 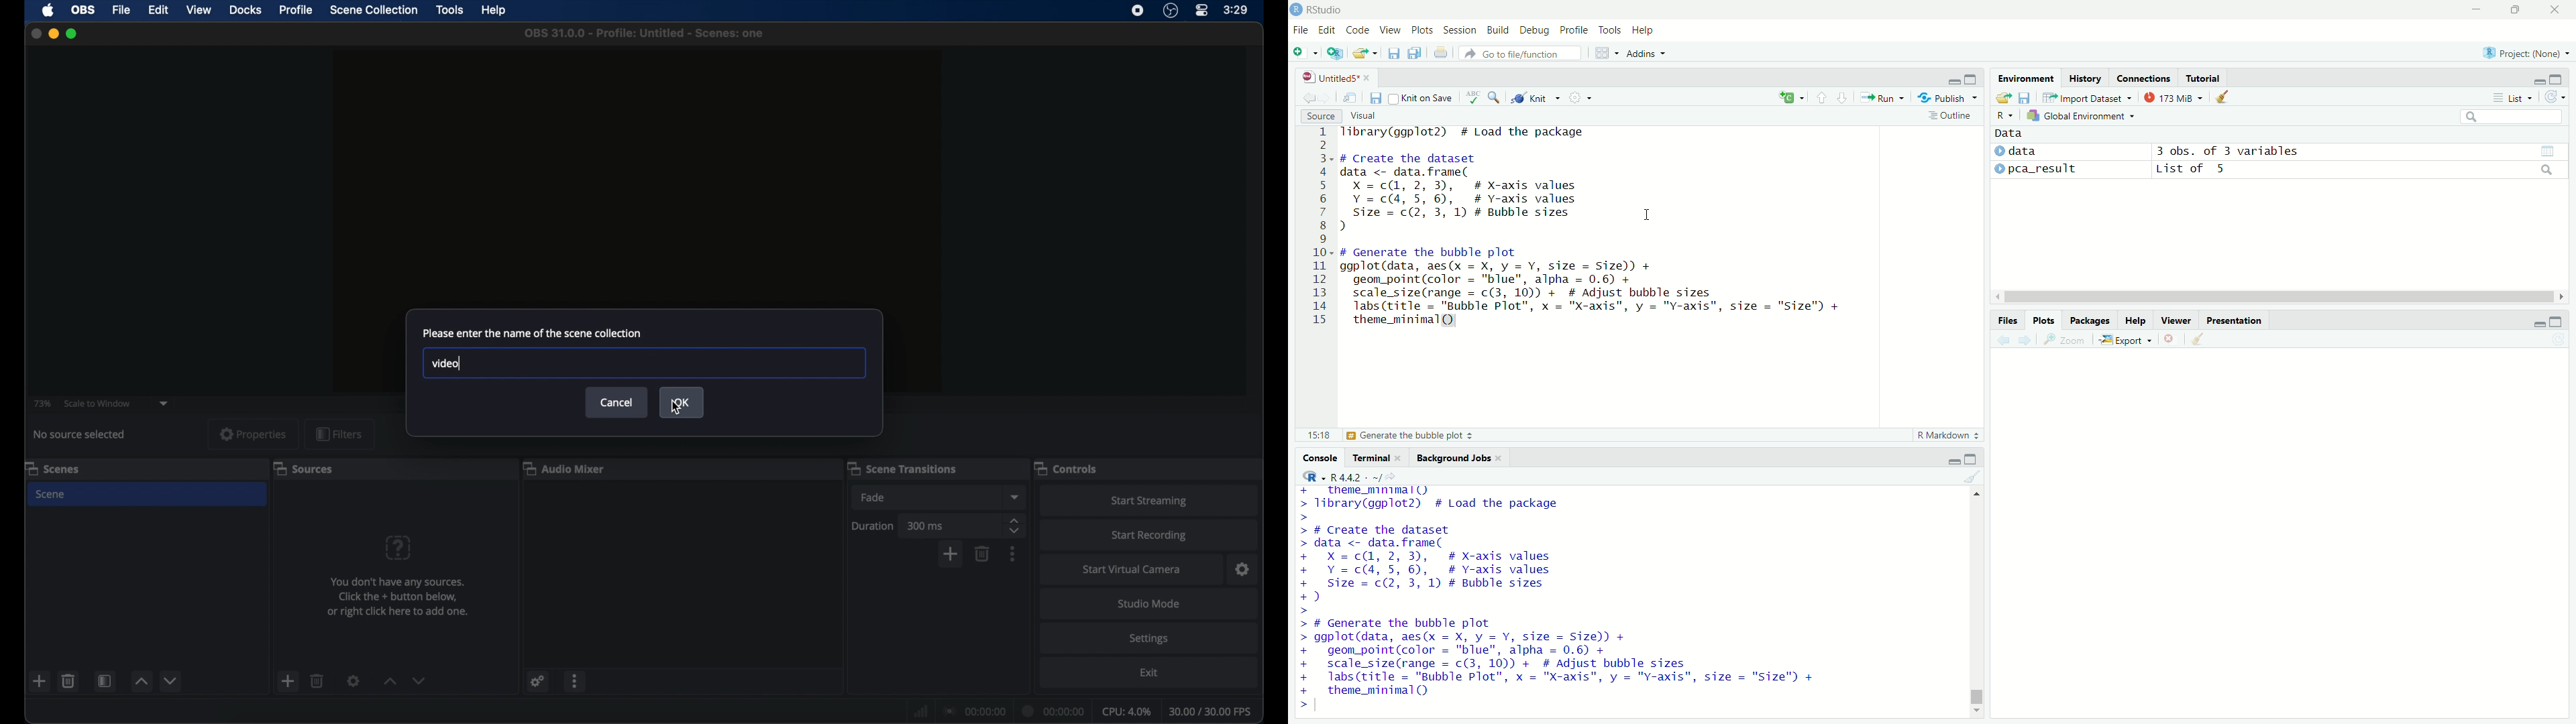 What do you see at coordinates (2558, 321) in the screenshot?
I see `maximize` at bounding box center [2558, 321].